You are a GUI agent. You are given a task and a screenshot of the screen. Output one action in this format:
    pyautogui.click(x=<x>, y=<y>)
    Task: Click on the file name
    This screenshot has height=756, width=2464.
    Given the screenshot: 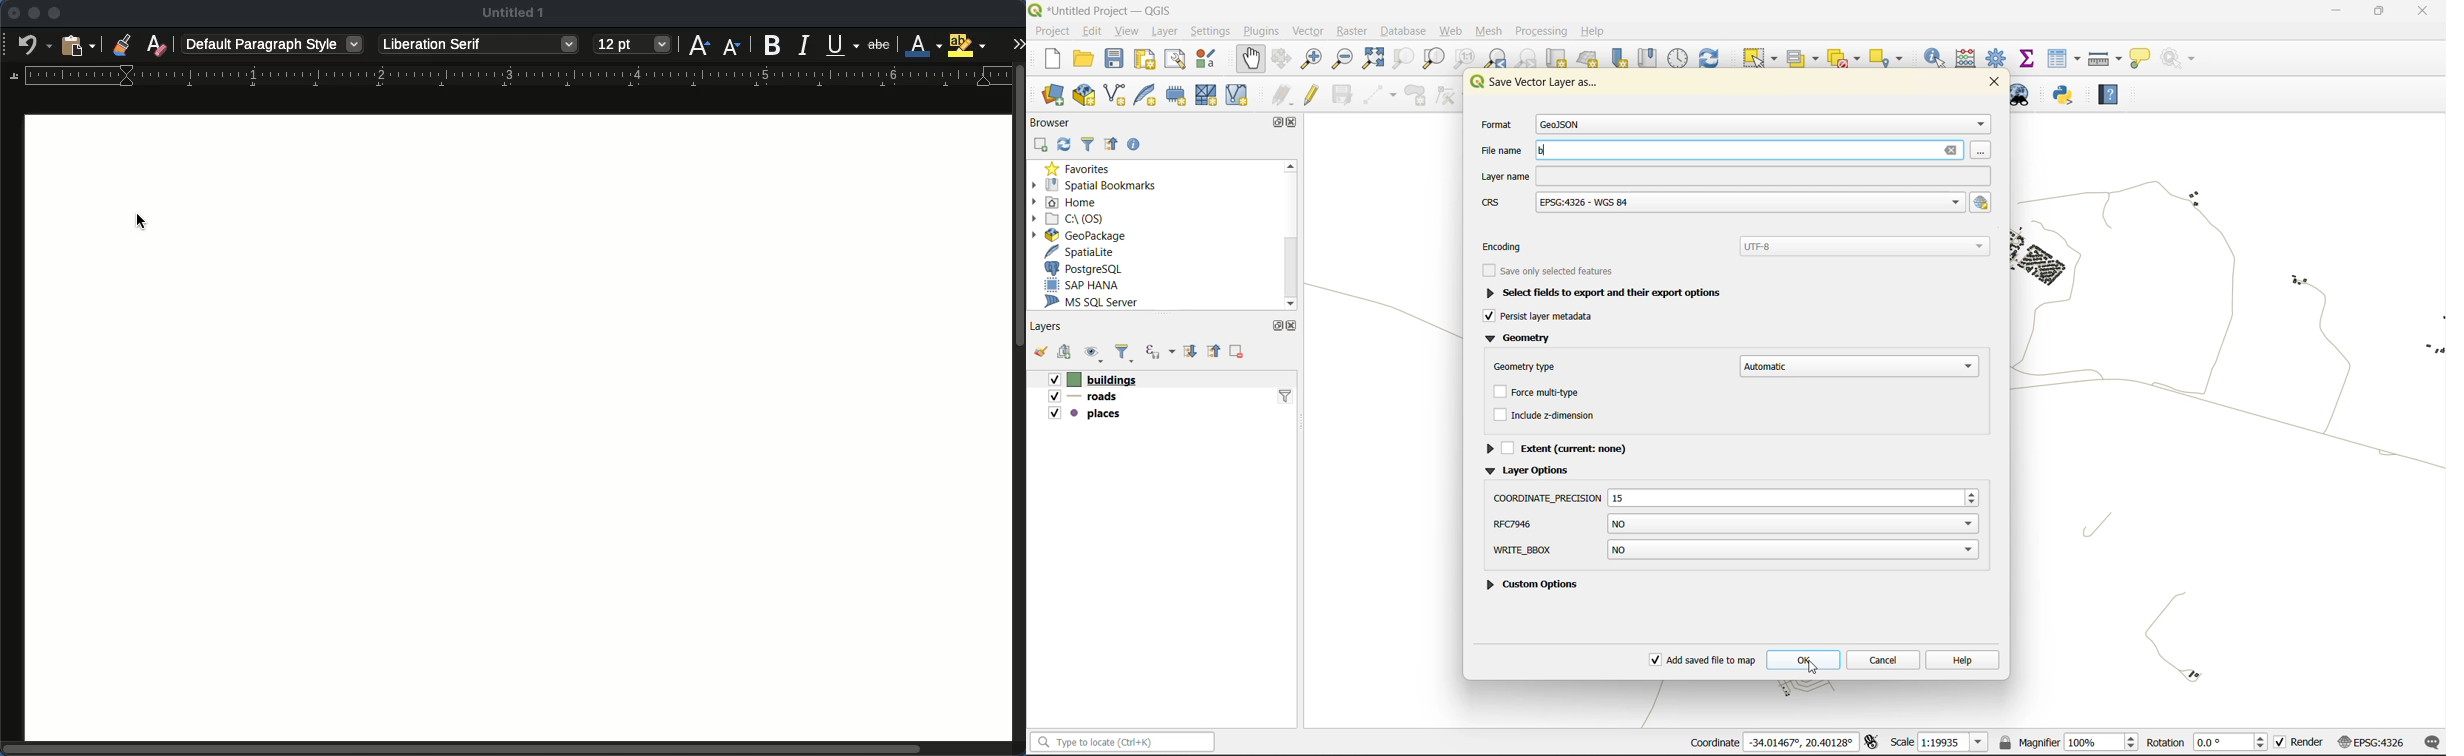 What is the action you would take?
    pyautogui.click(x=1732, y=152)
    